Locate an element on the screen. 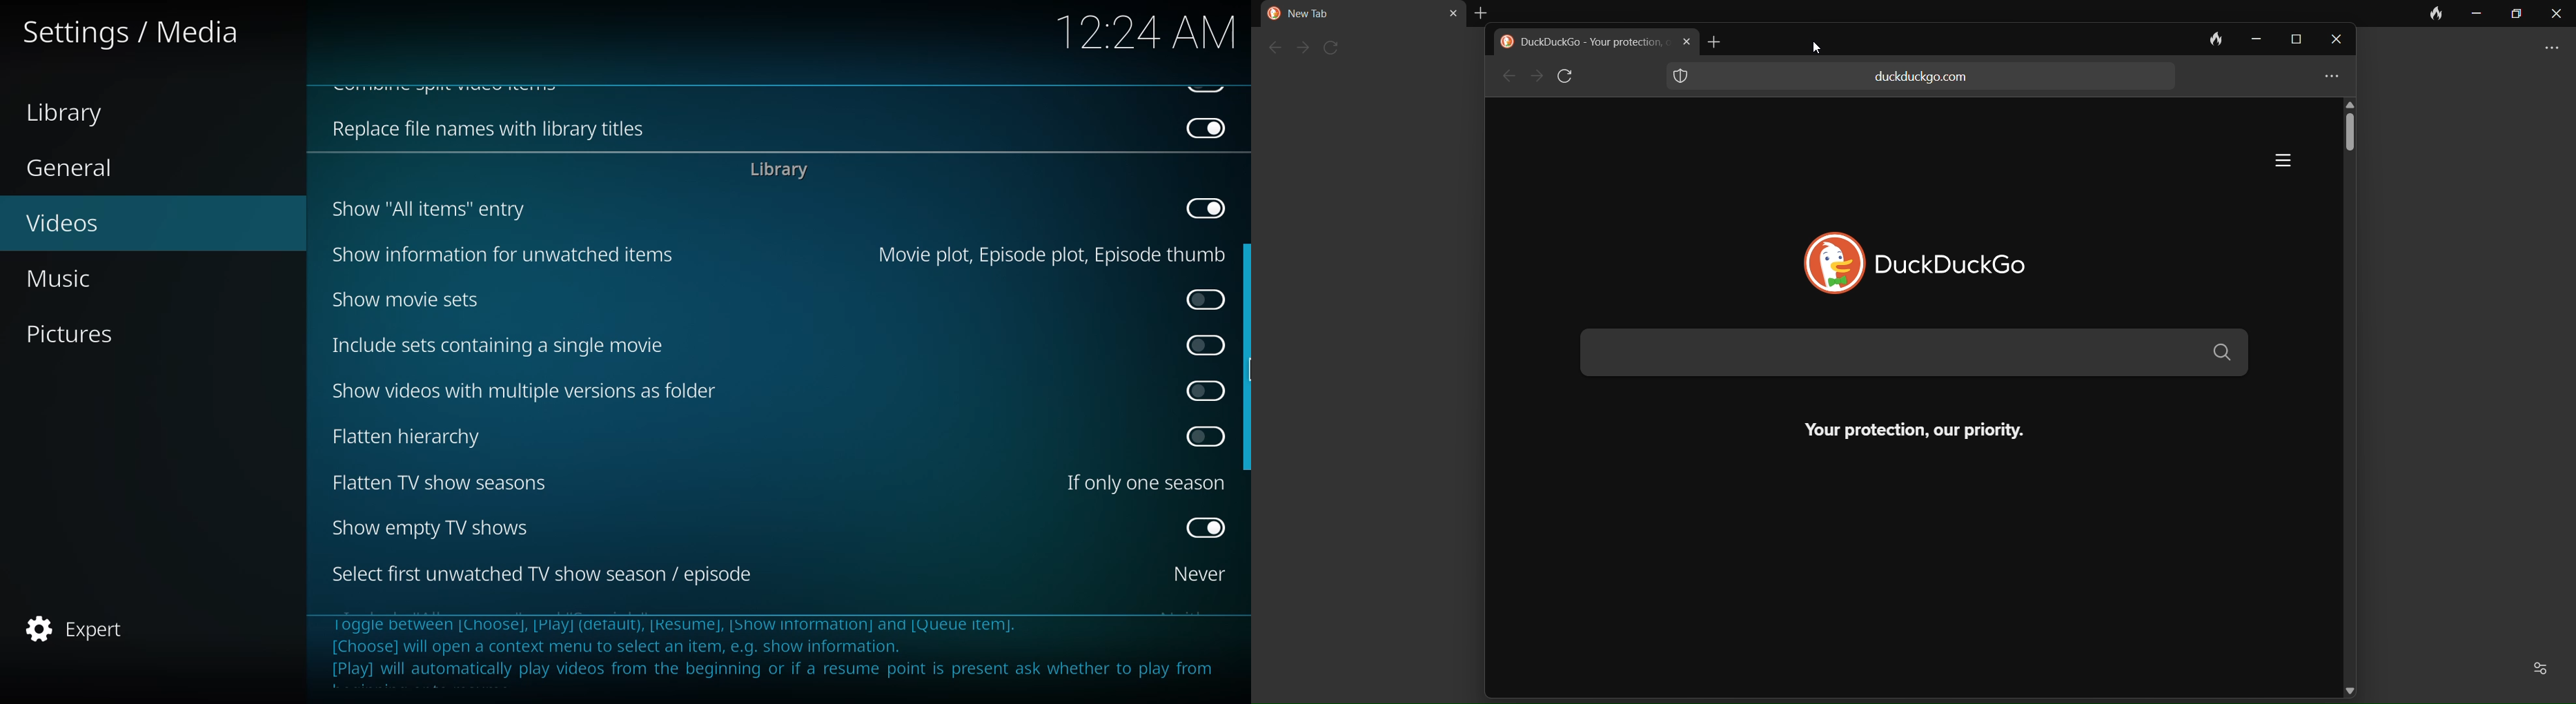 This screenshot has height=728, width=2576. movie plot is located at coordinates (1046, 254).